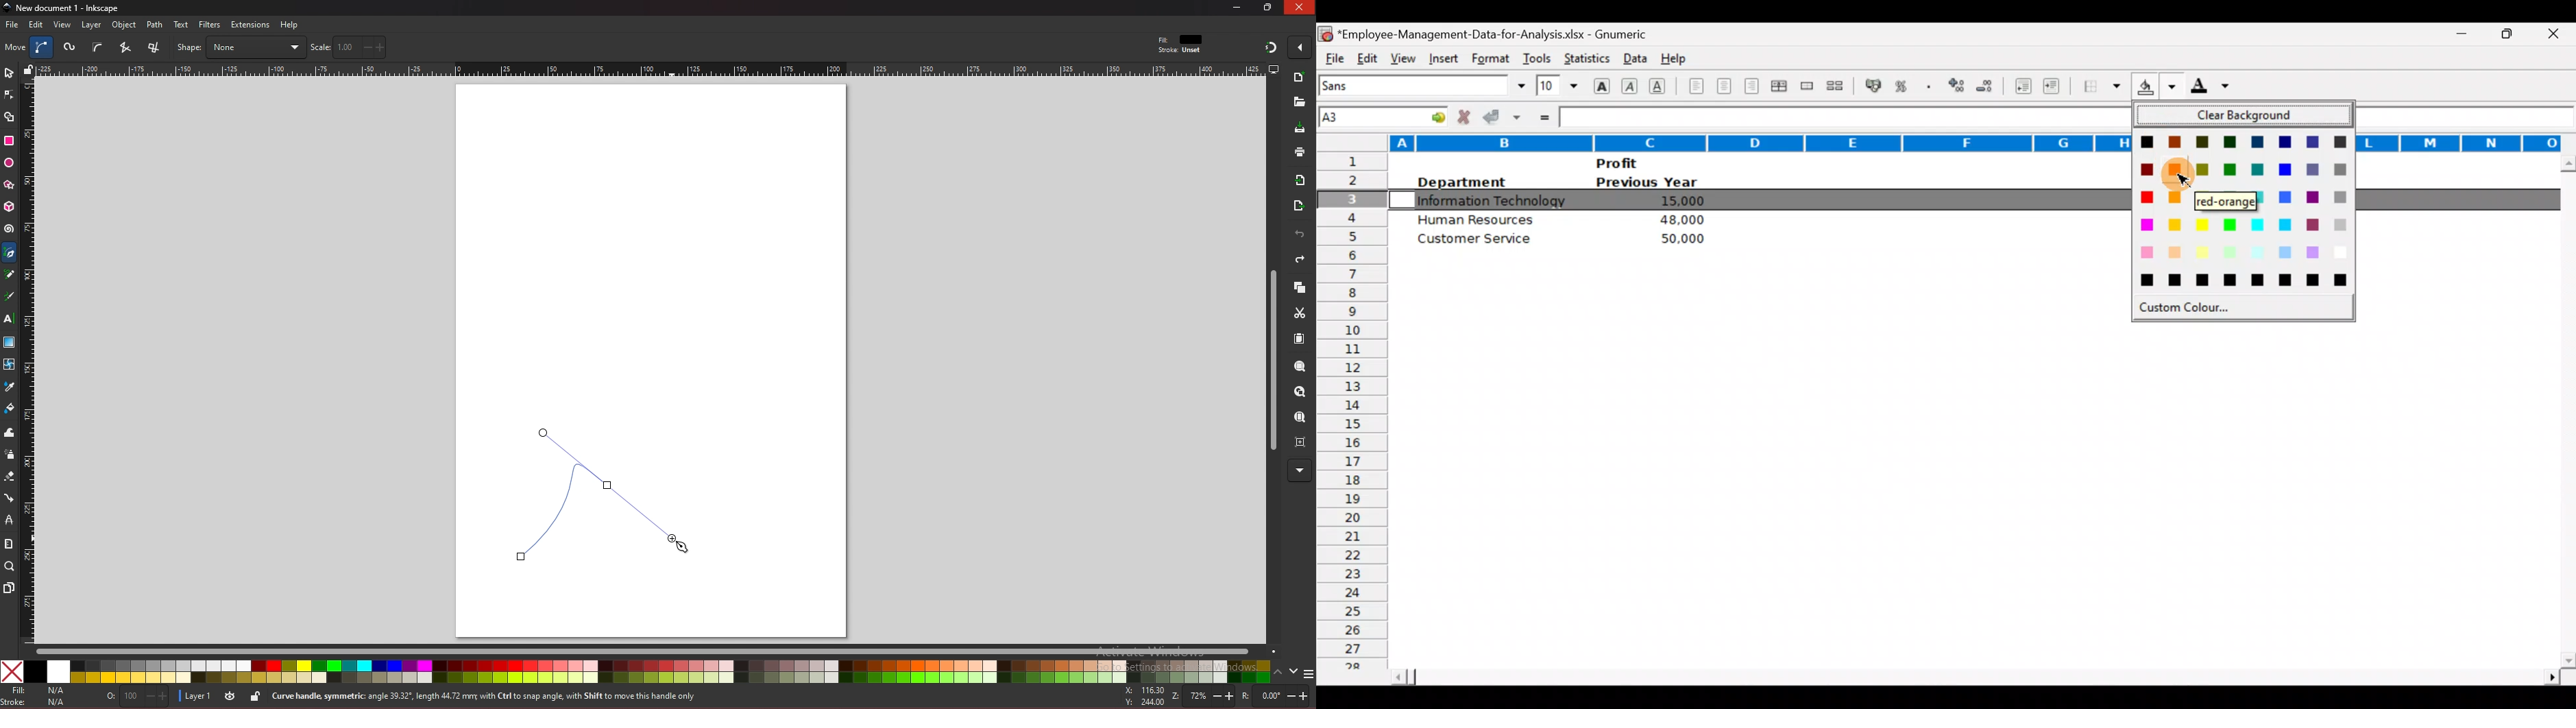 Image resolution: width=2576 pixels, height=728 pixels. I want to click on Rows, so click(1352, 415).